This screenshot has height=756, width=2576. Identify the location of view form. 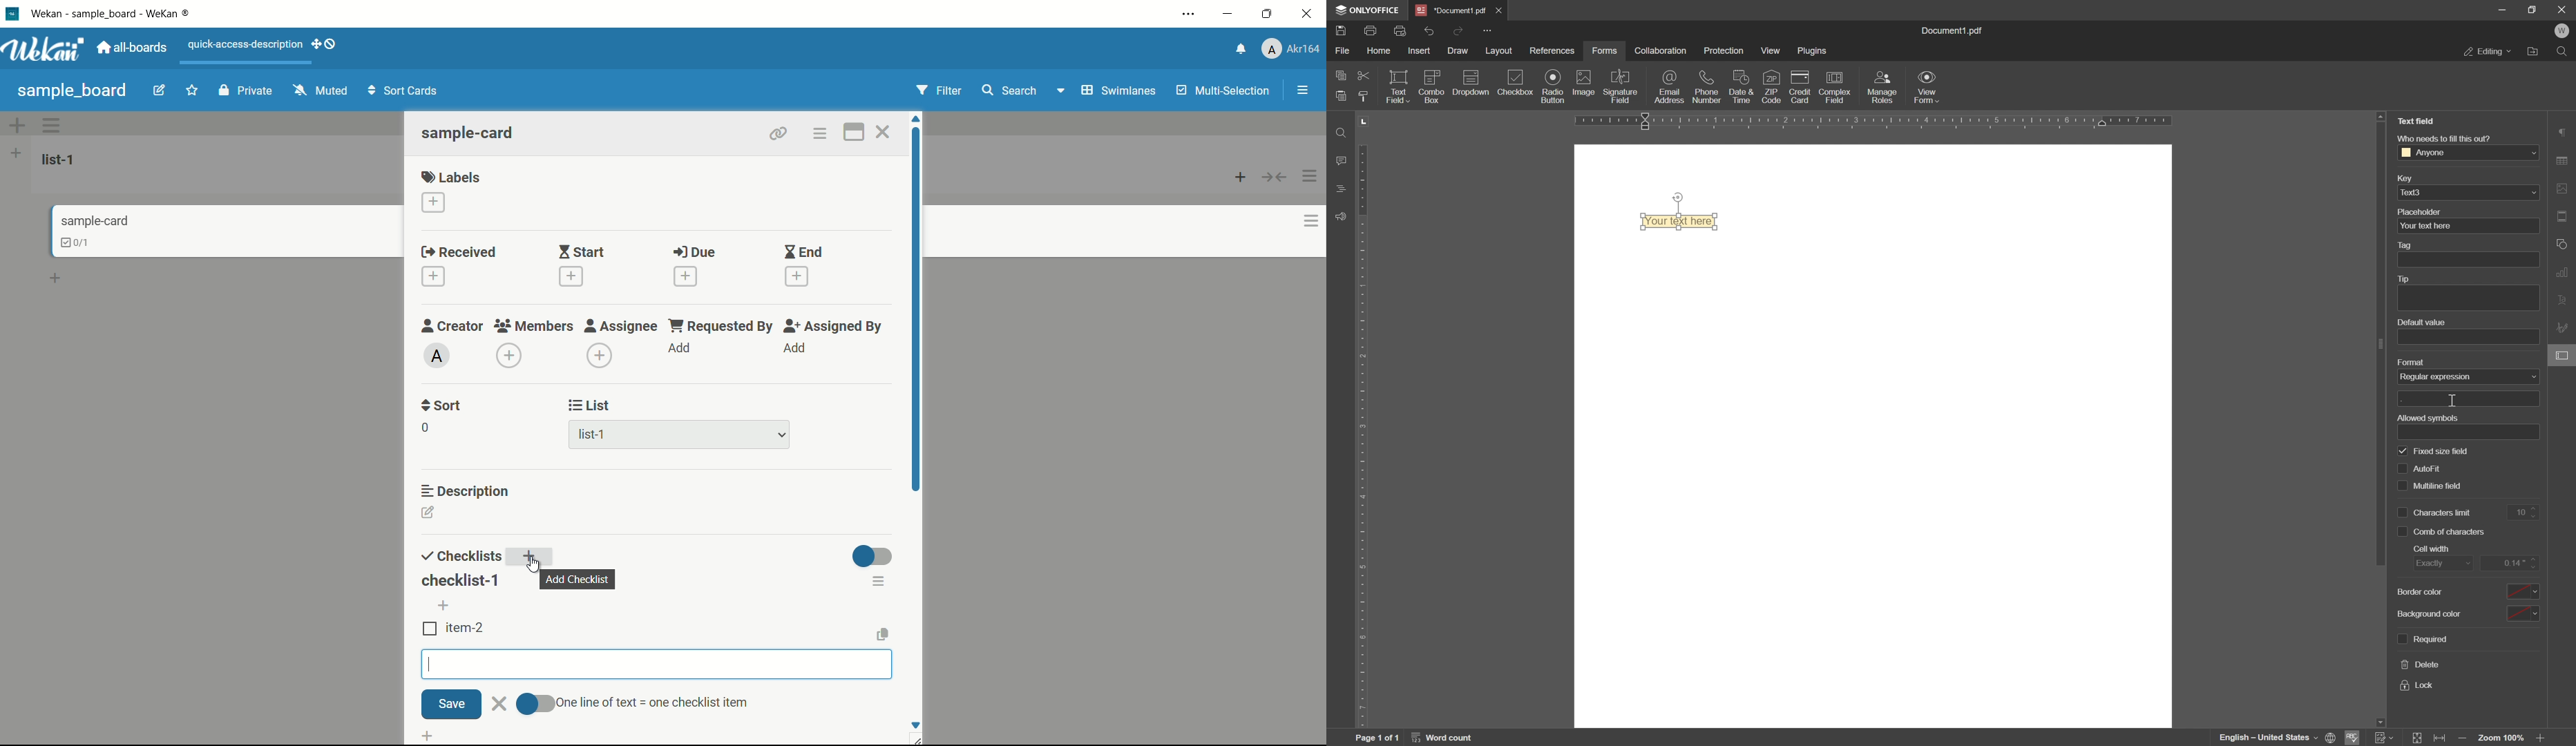
(1928, 89).